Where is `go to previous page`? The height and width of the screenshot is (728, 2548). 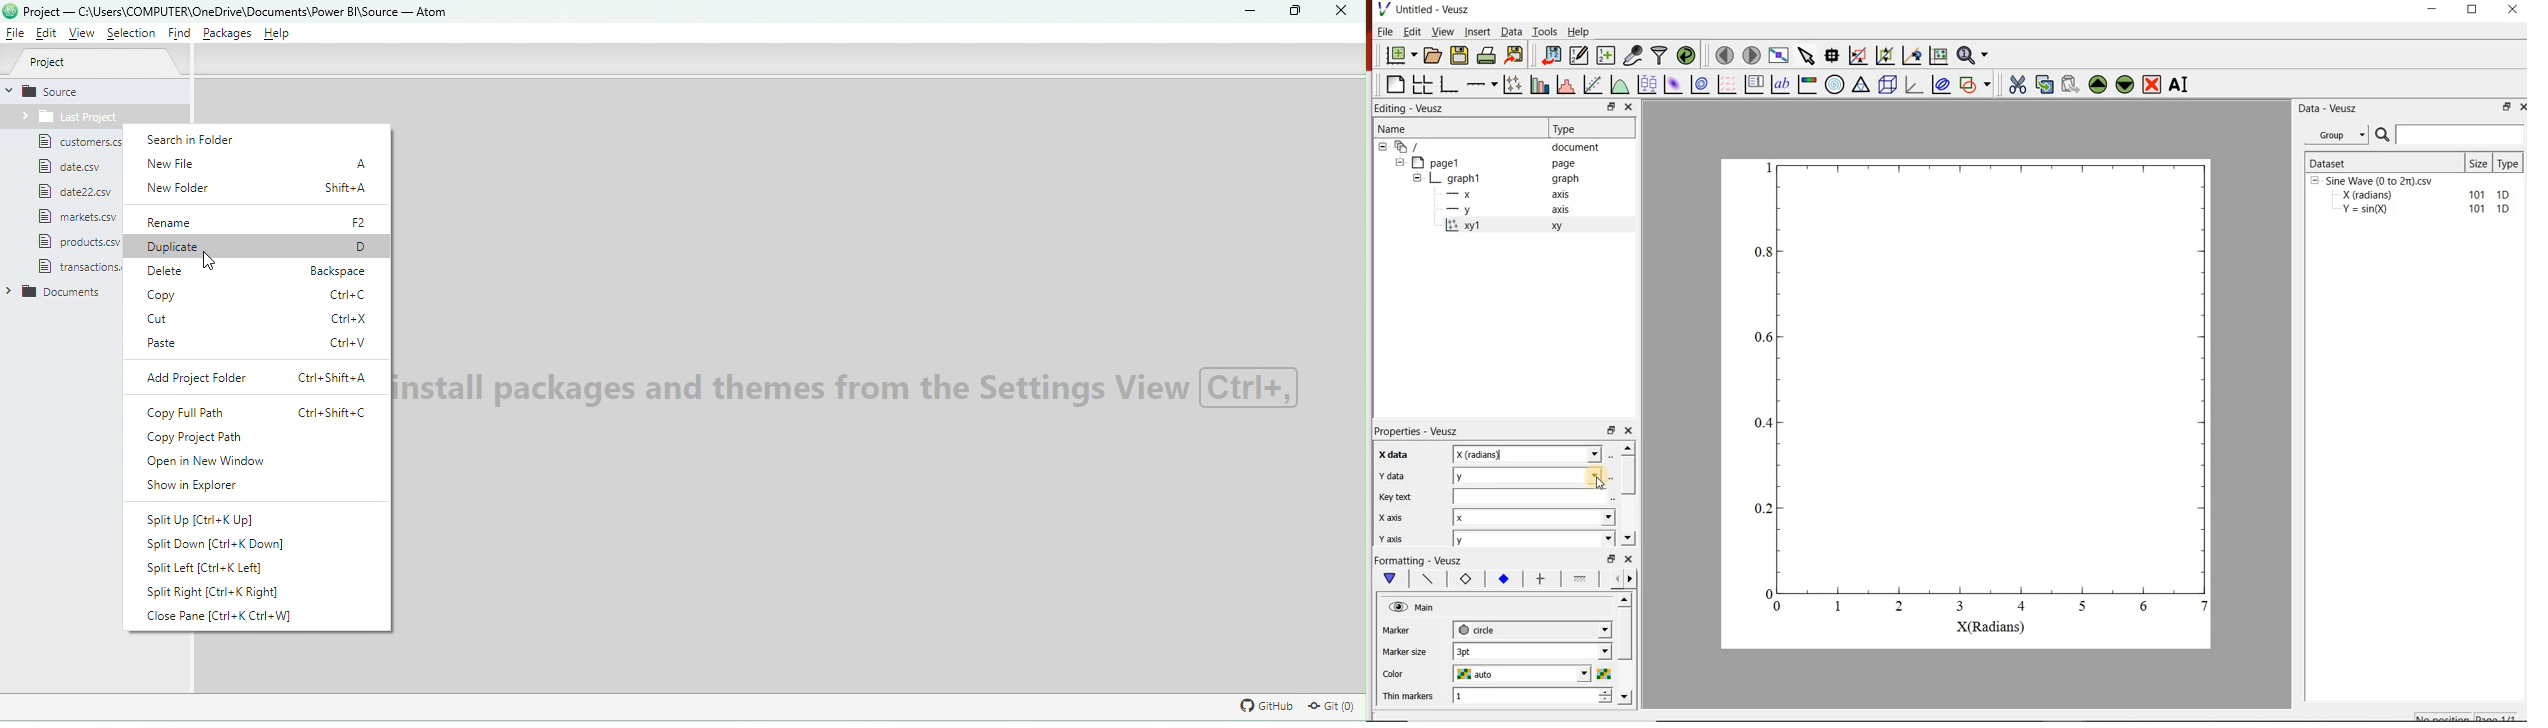 go to previous page is located at coordinates (1724, 55).